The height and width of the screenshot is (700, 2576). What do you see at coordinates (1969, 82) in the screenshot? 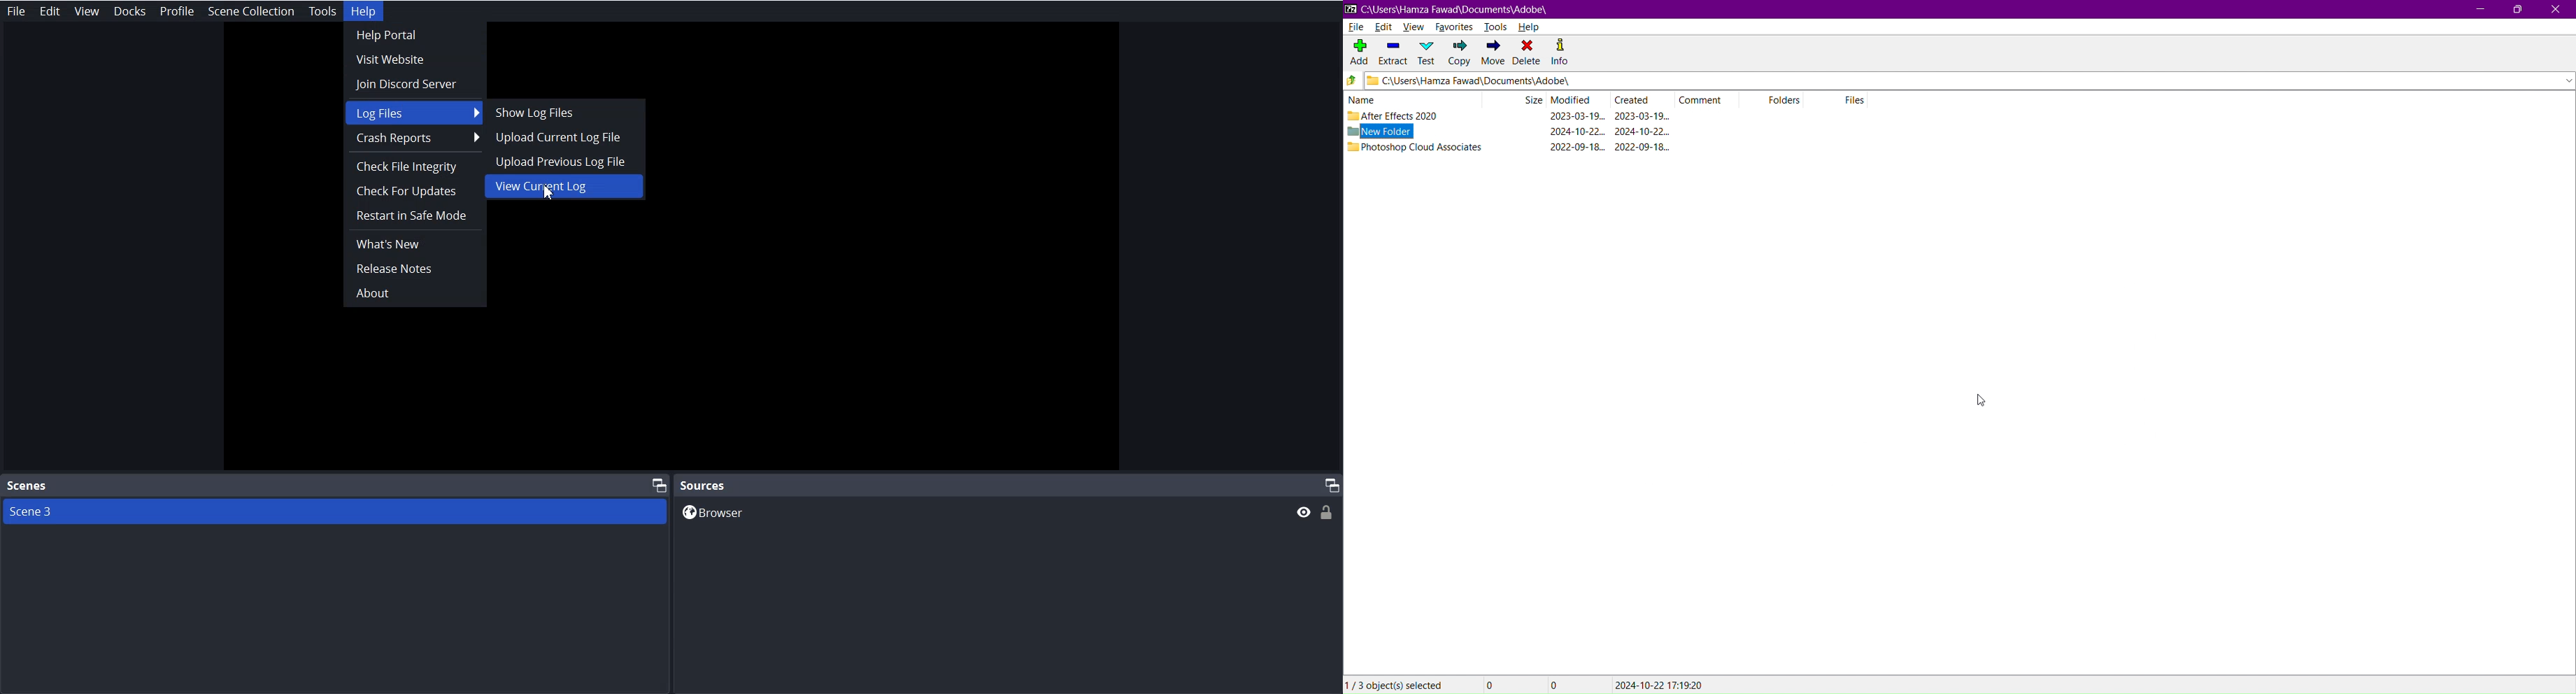
I see `Address Bar` at bounding box center [1969, 82].